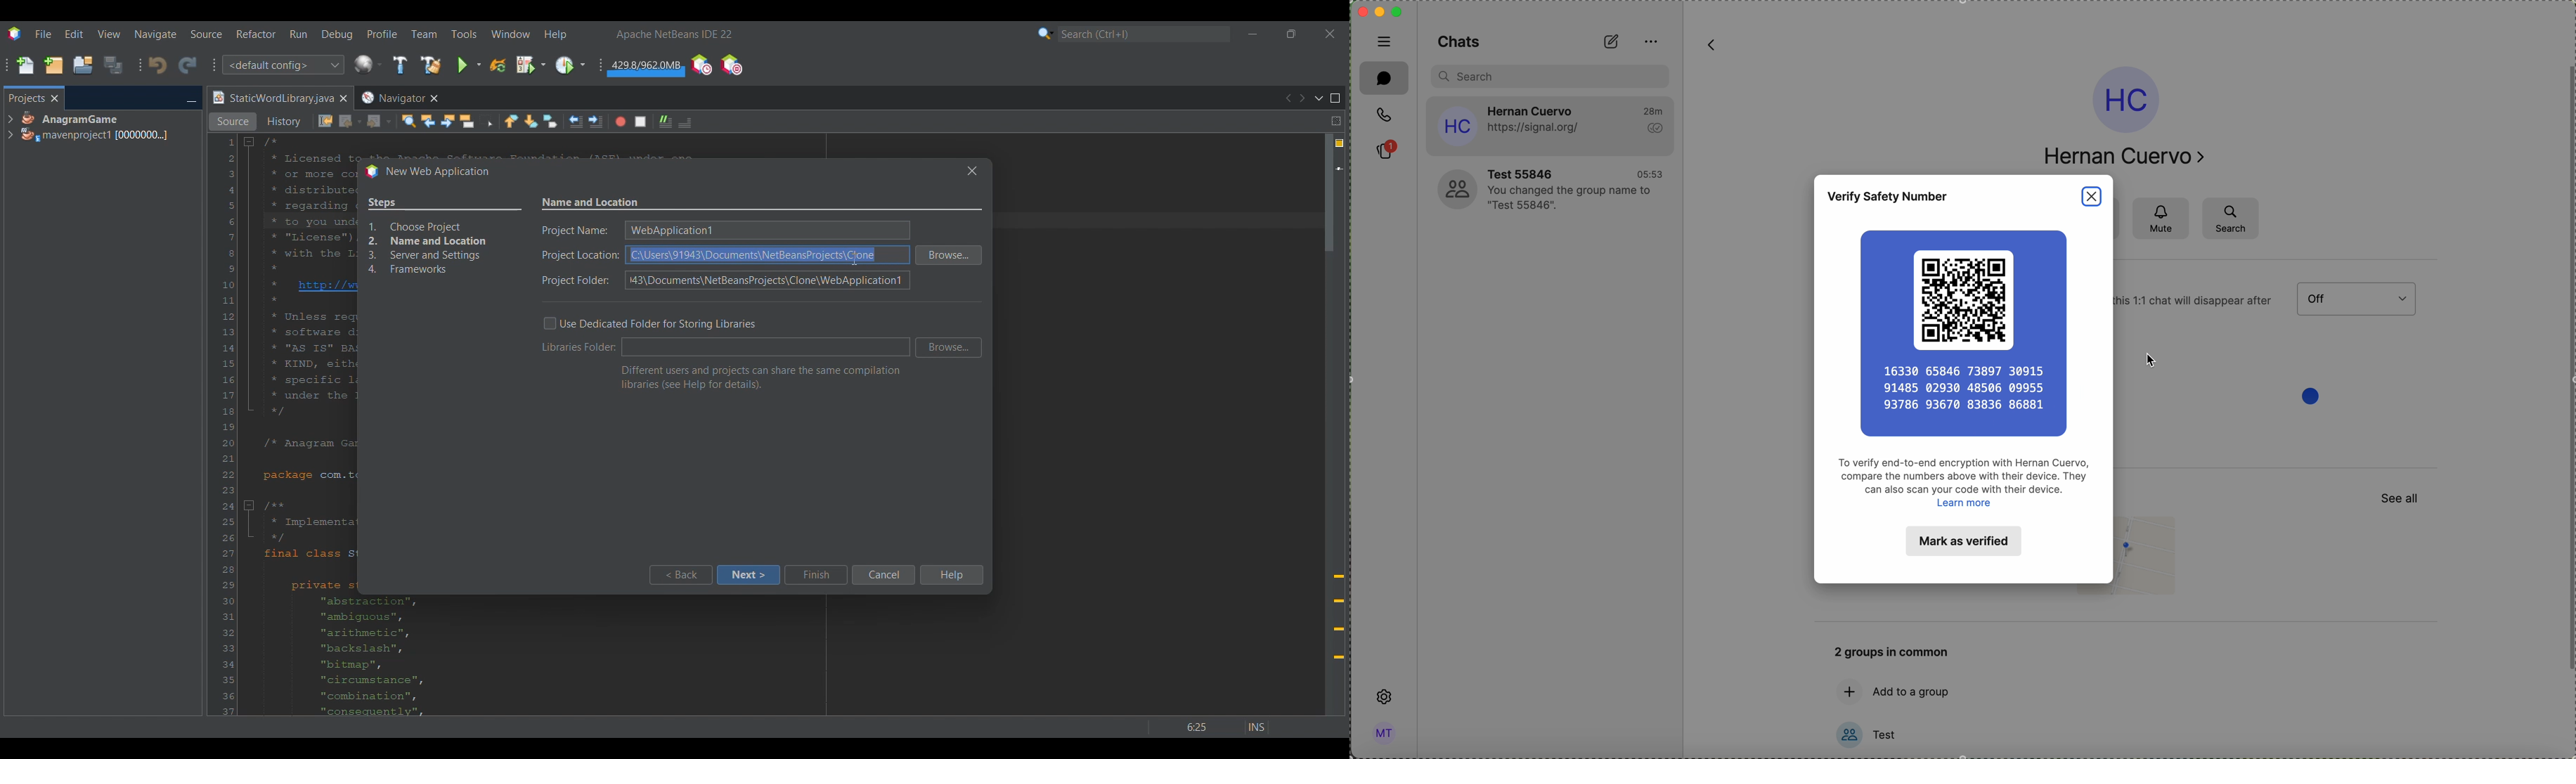  Describe the element at coordinates (1531, 108) in the screenshot. I see `Hernan Cuervo ` at that location.